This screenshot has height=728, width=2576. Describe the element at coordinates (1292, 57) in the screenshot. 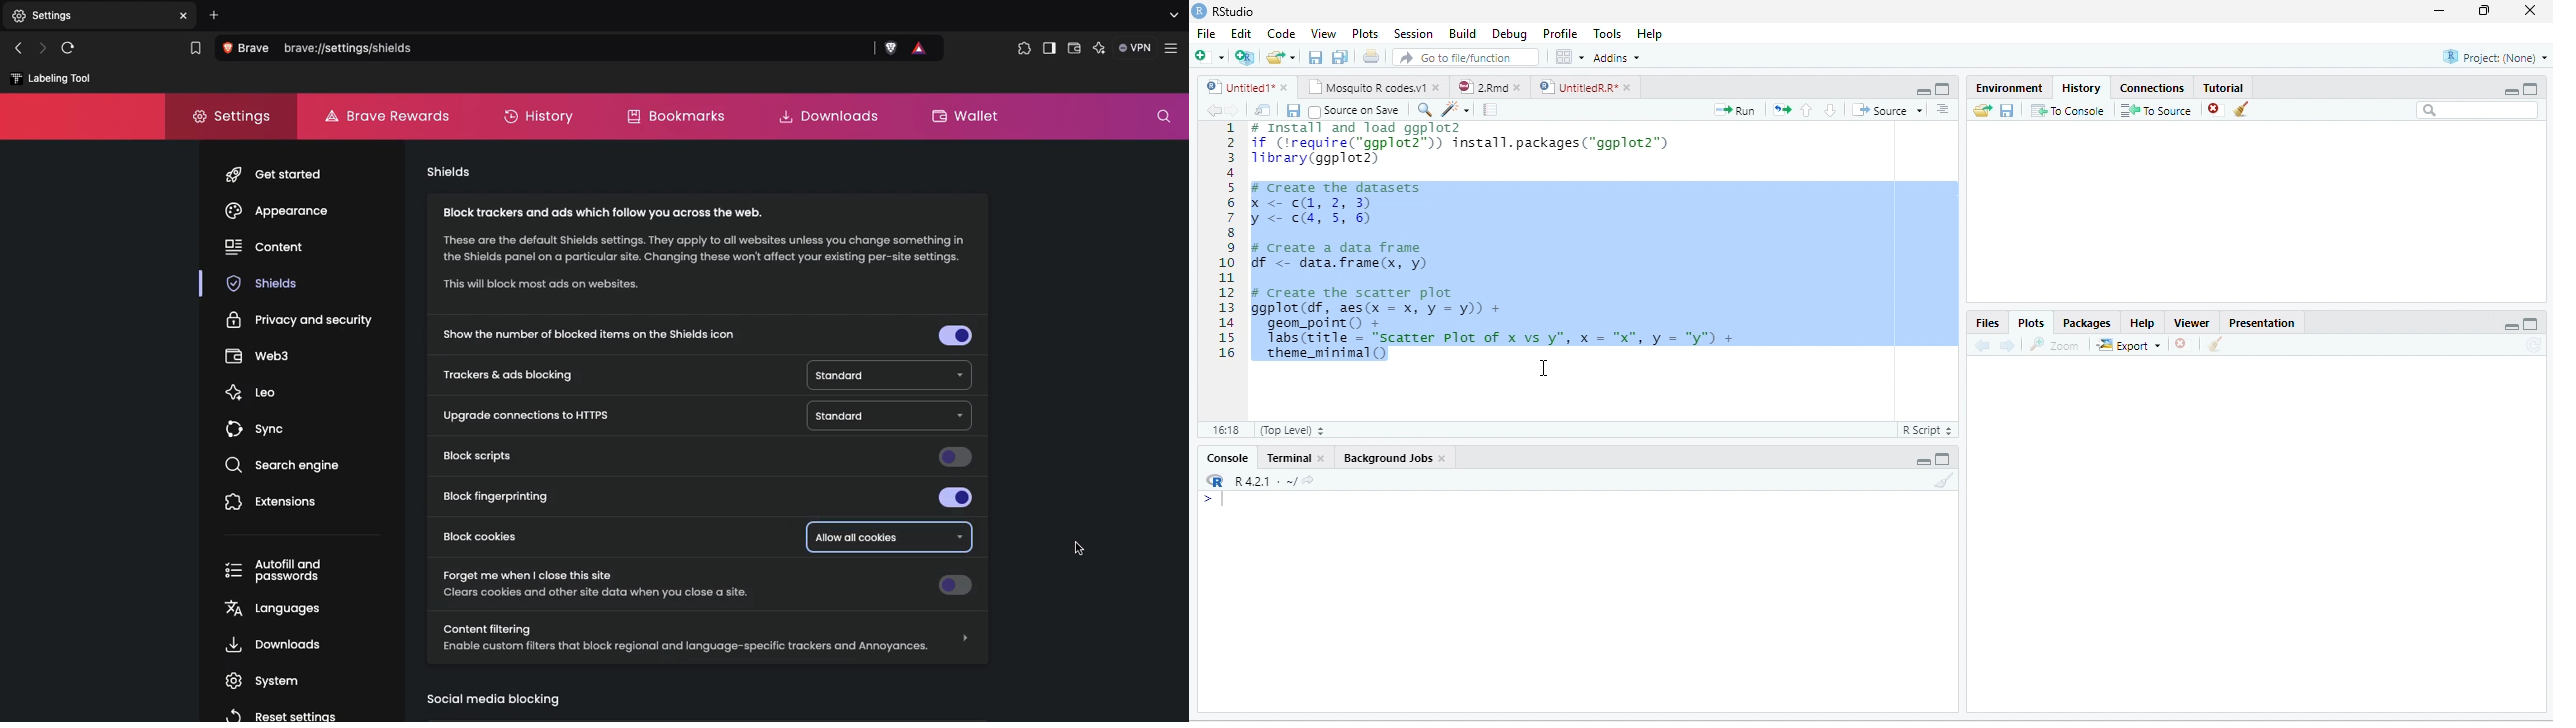

I see `Open recent files` at that location.